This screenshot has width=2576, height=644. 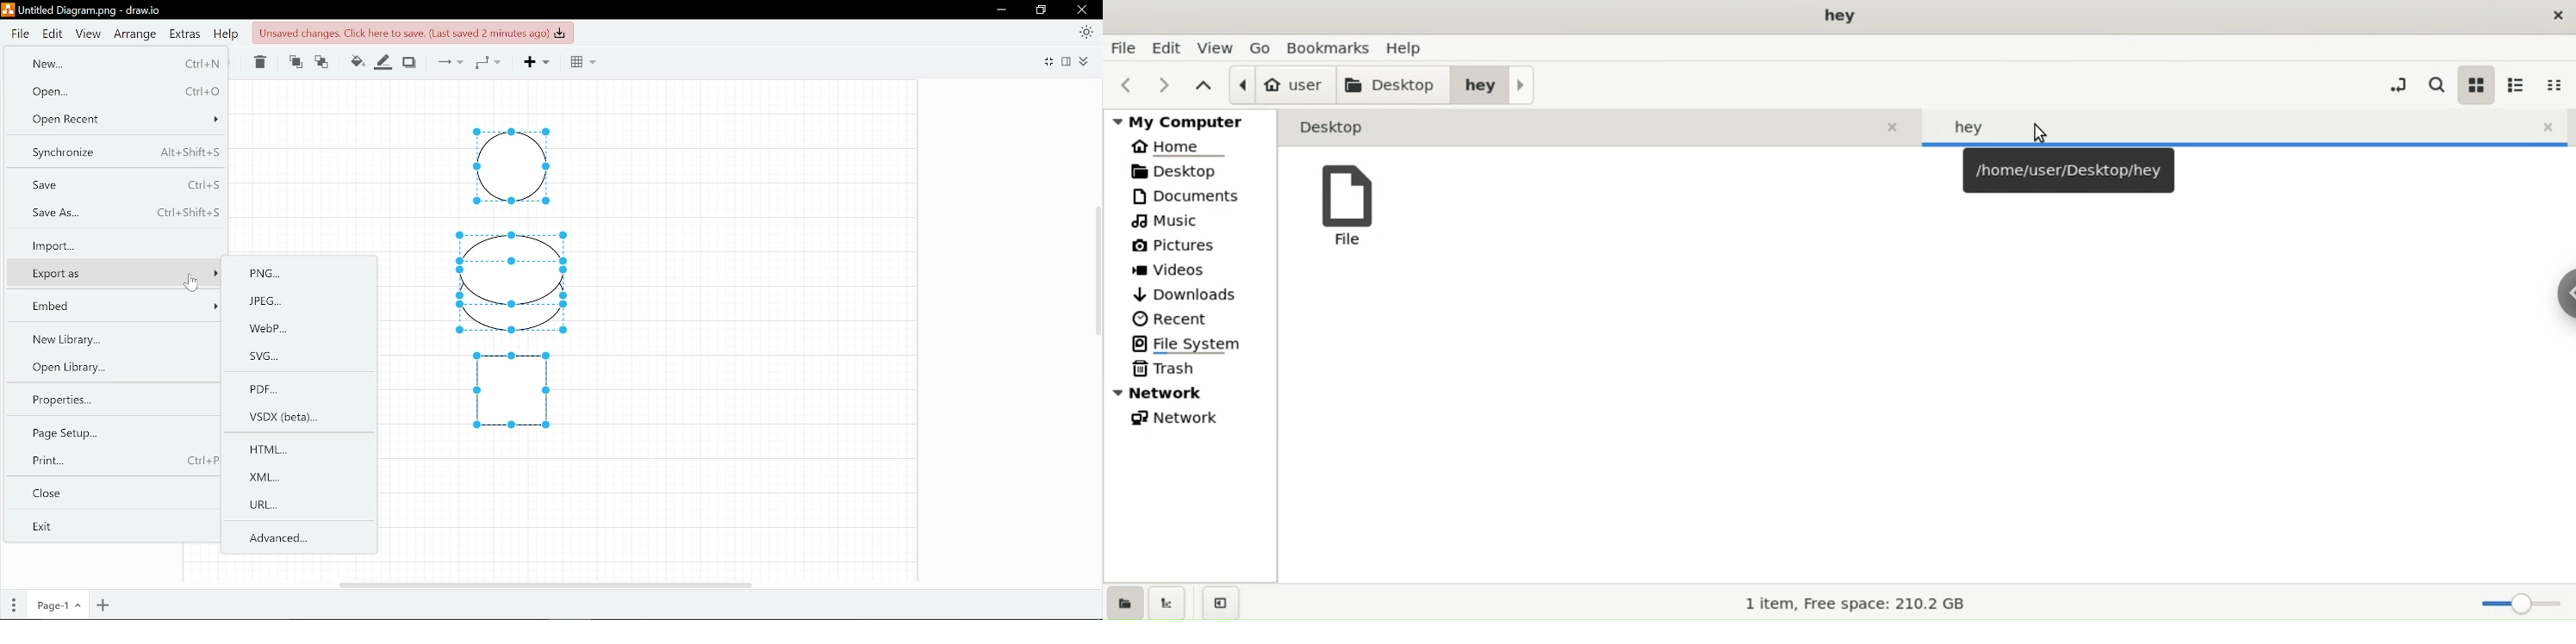 I want to click on Shadow, so click(x=411, y=62).